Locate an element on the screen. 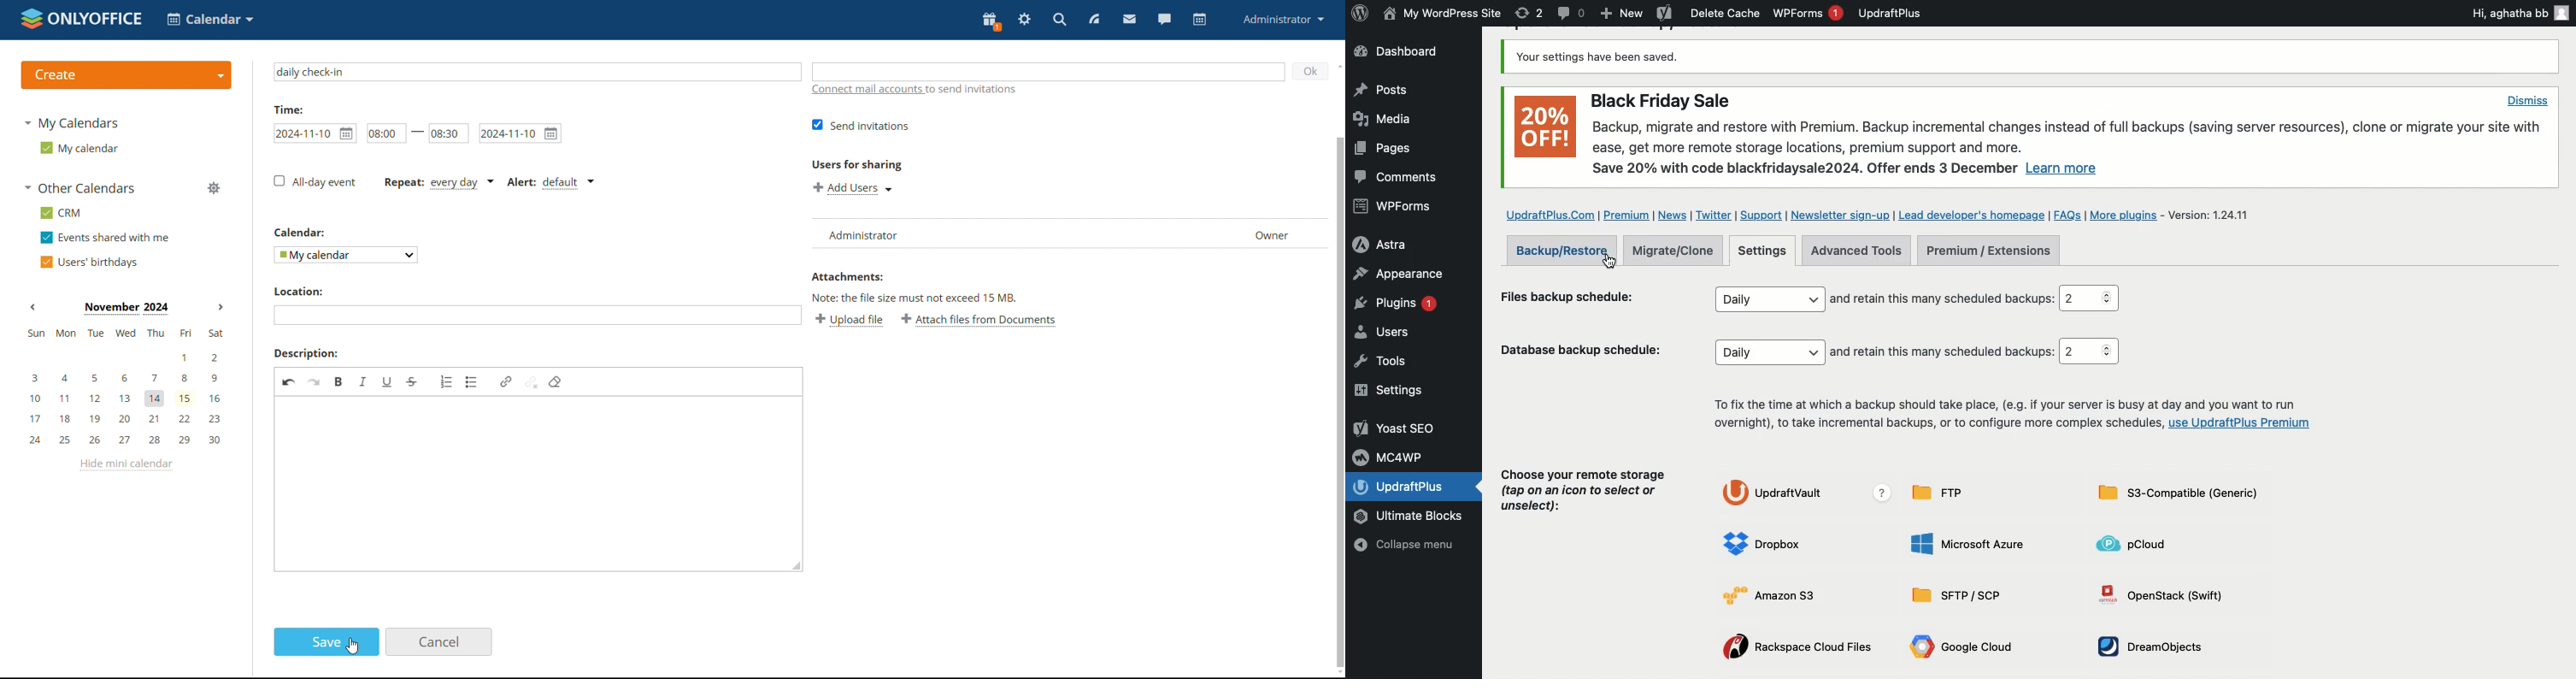 The image size is (2576, 700). mini calendar is located at coordinates (125, 386).